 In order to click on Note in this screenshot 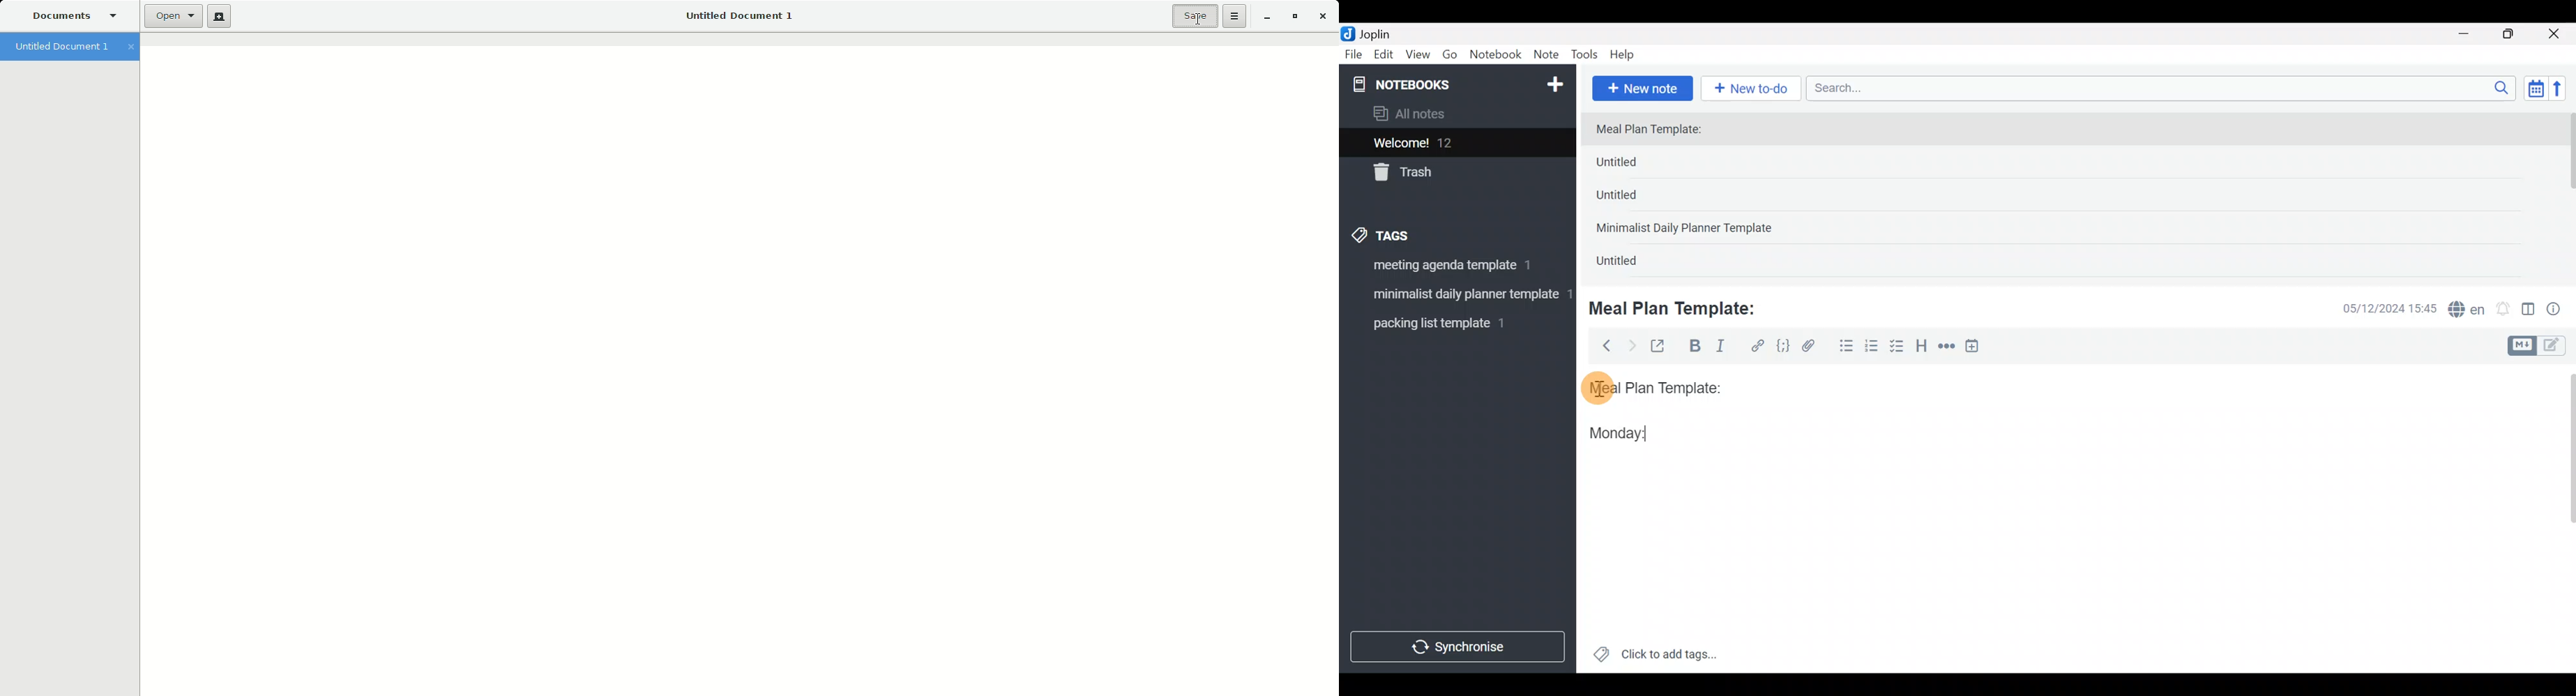, I will do `click(1549, 55)`.